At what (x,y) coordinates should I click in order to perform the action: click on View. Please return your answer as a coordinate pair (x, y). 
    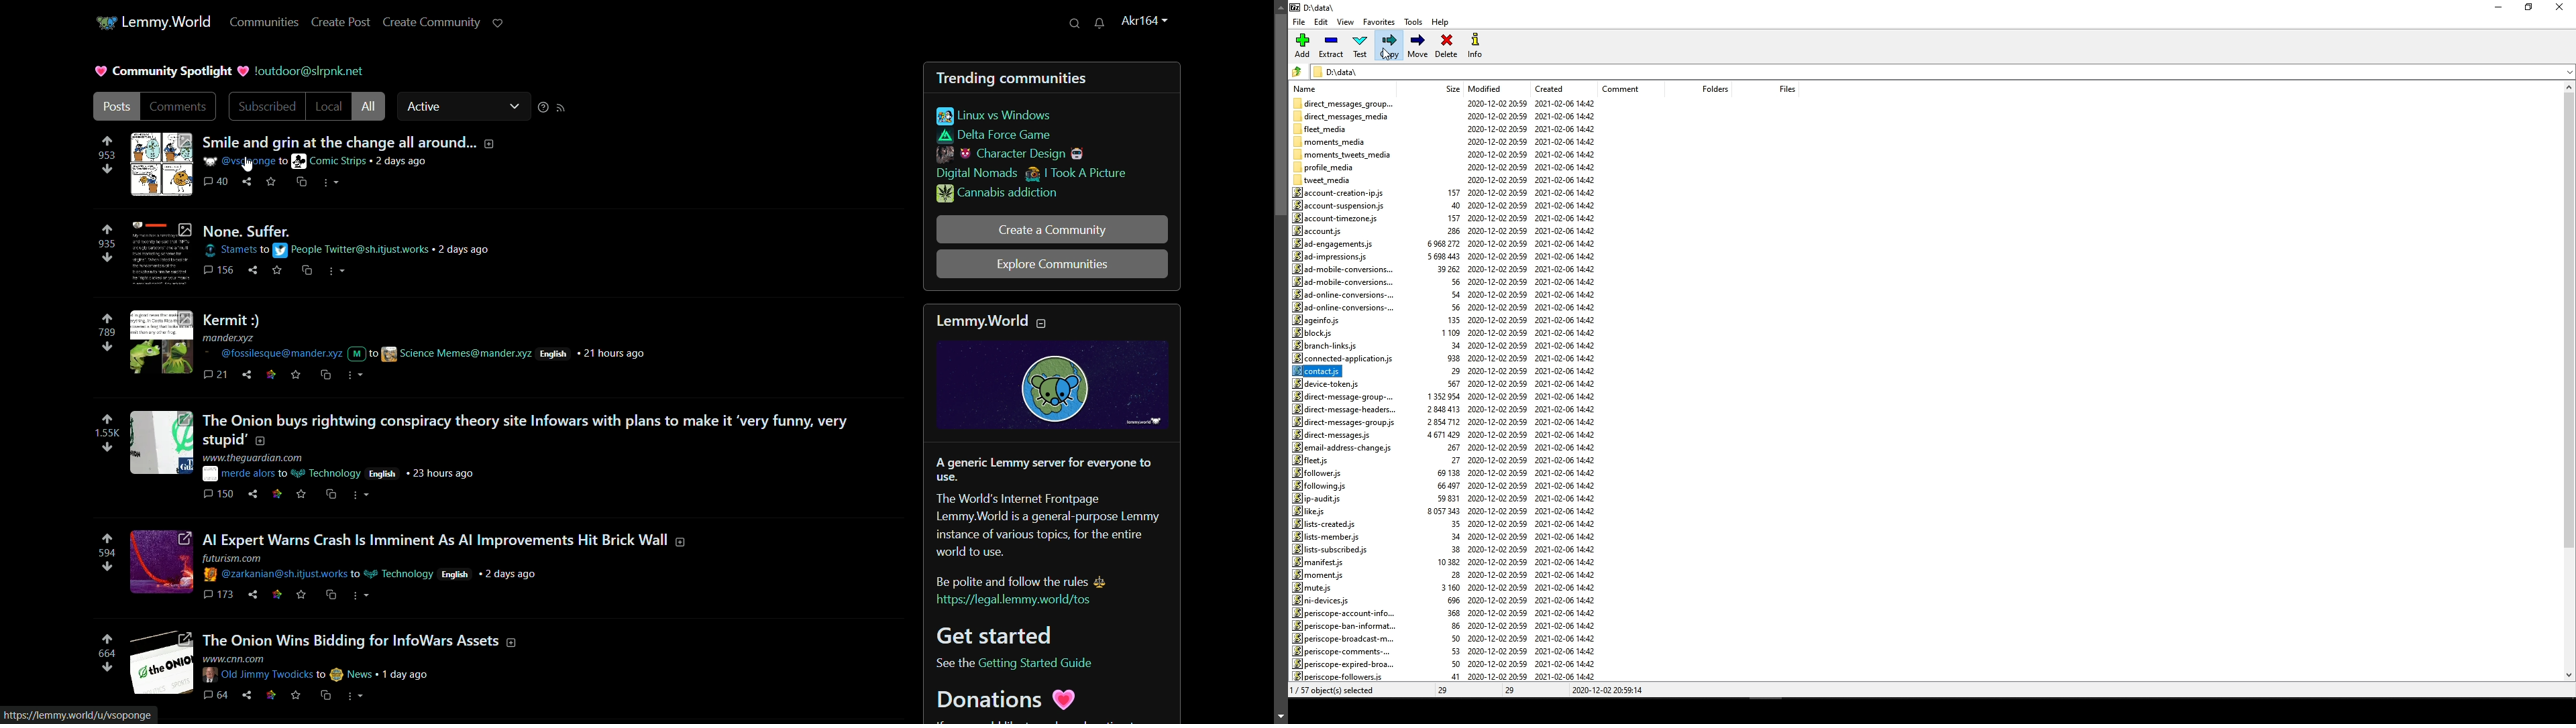
    Looking at the image, I should click on (1348, 23).